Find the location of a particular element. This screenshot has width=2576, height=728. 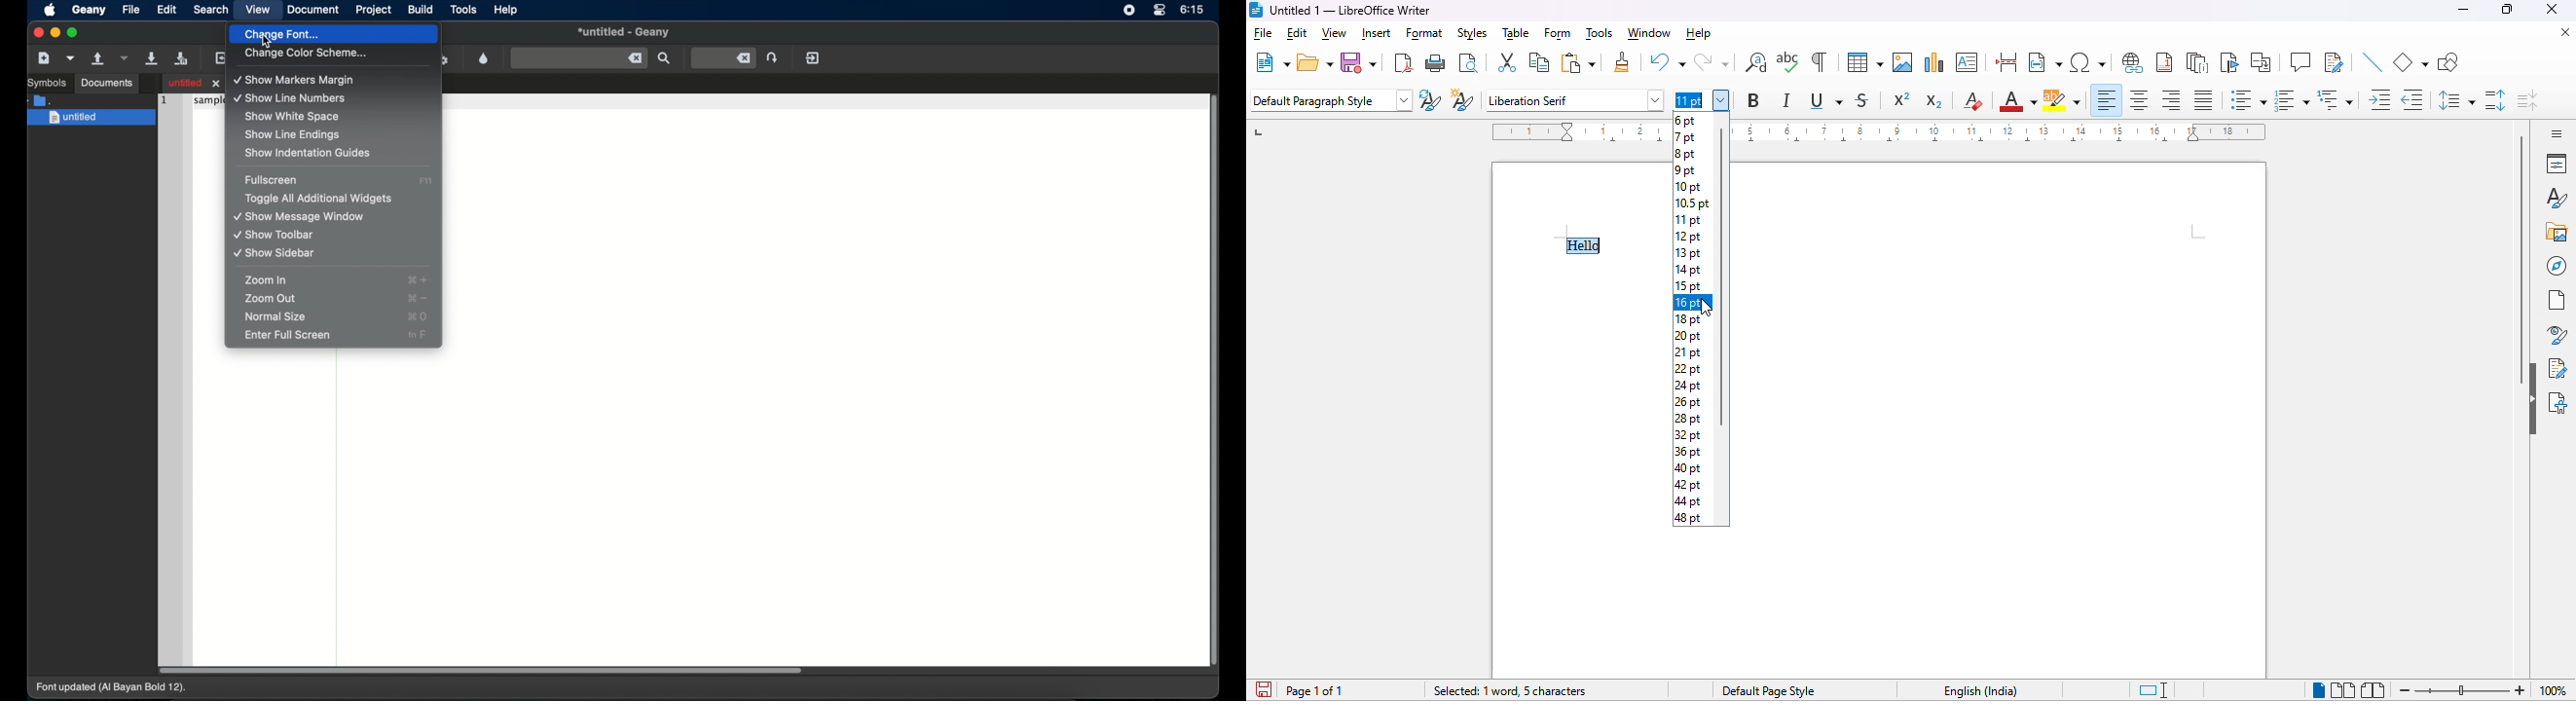

insert footnote is located at coordinates (2164, 63).